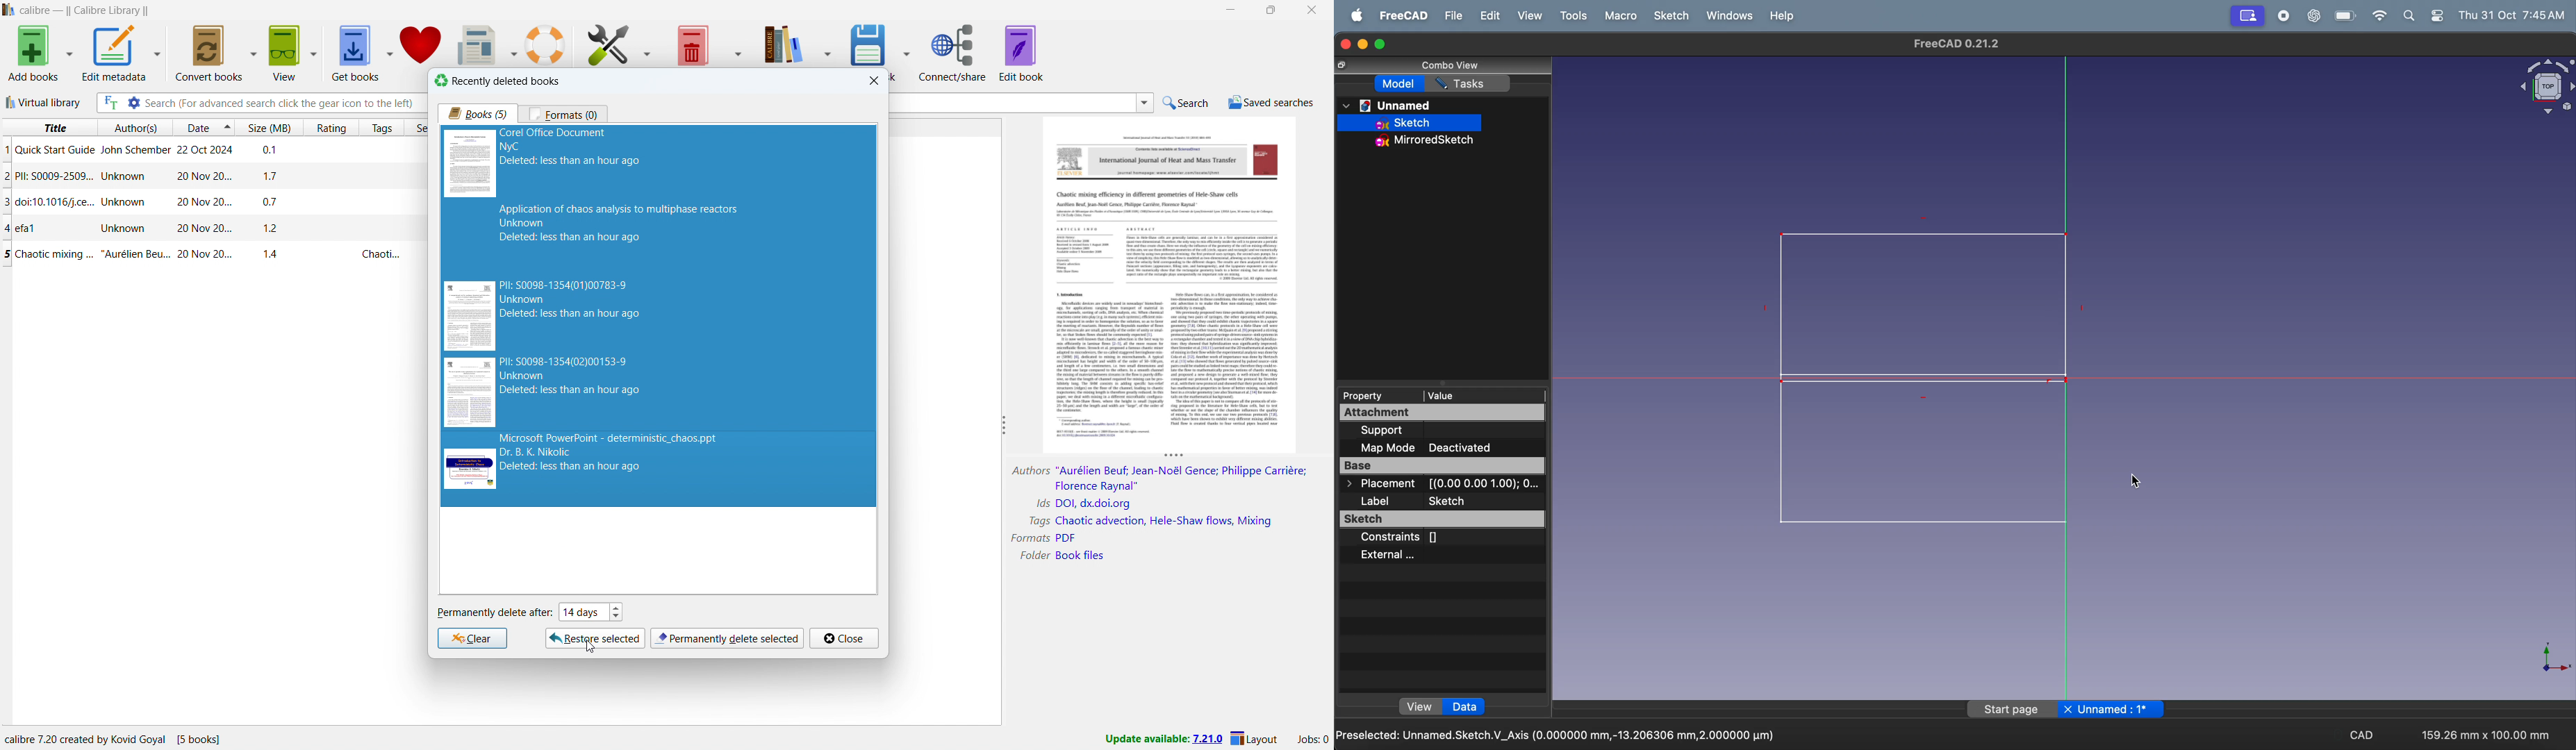 The height and width of the screenshot is (756, 2576). I want to click on calibre library options, so click(831, 43).